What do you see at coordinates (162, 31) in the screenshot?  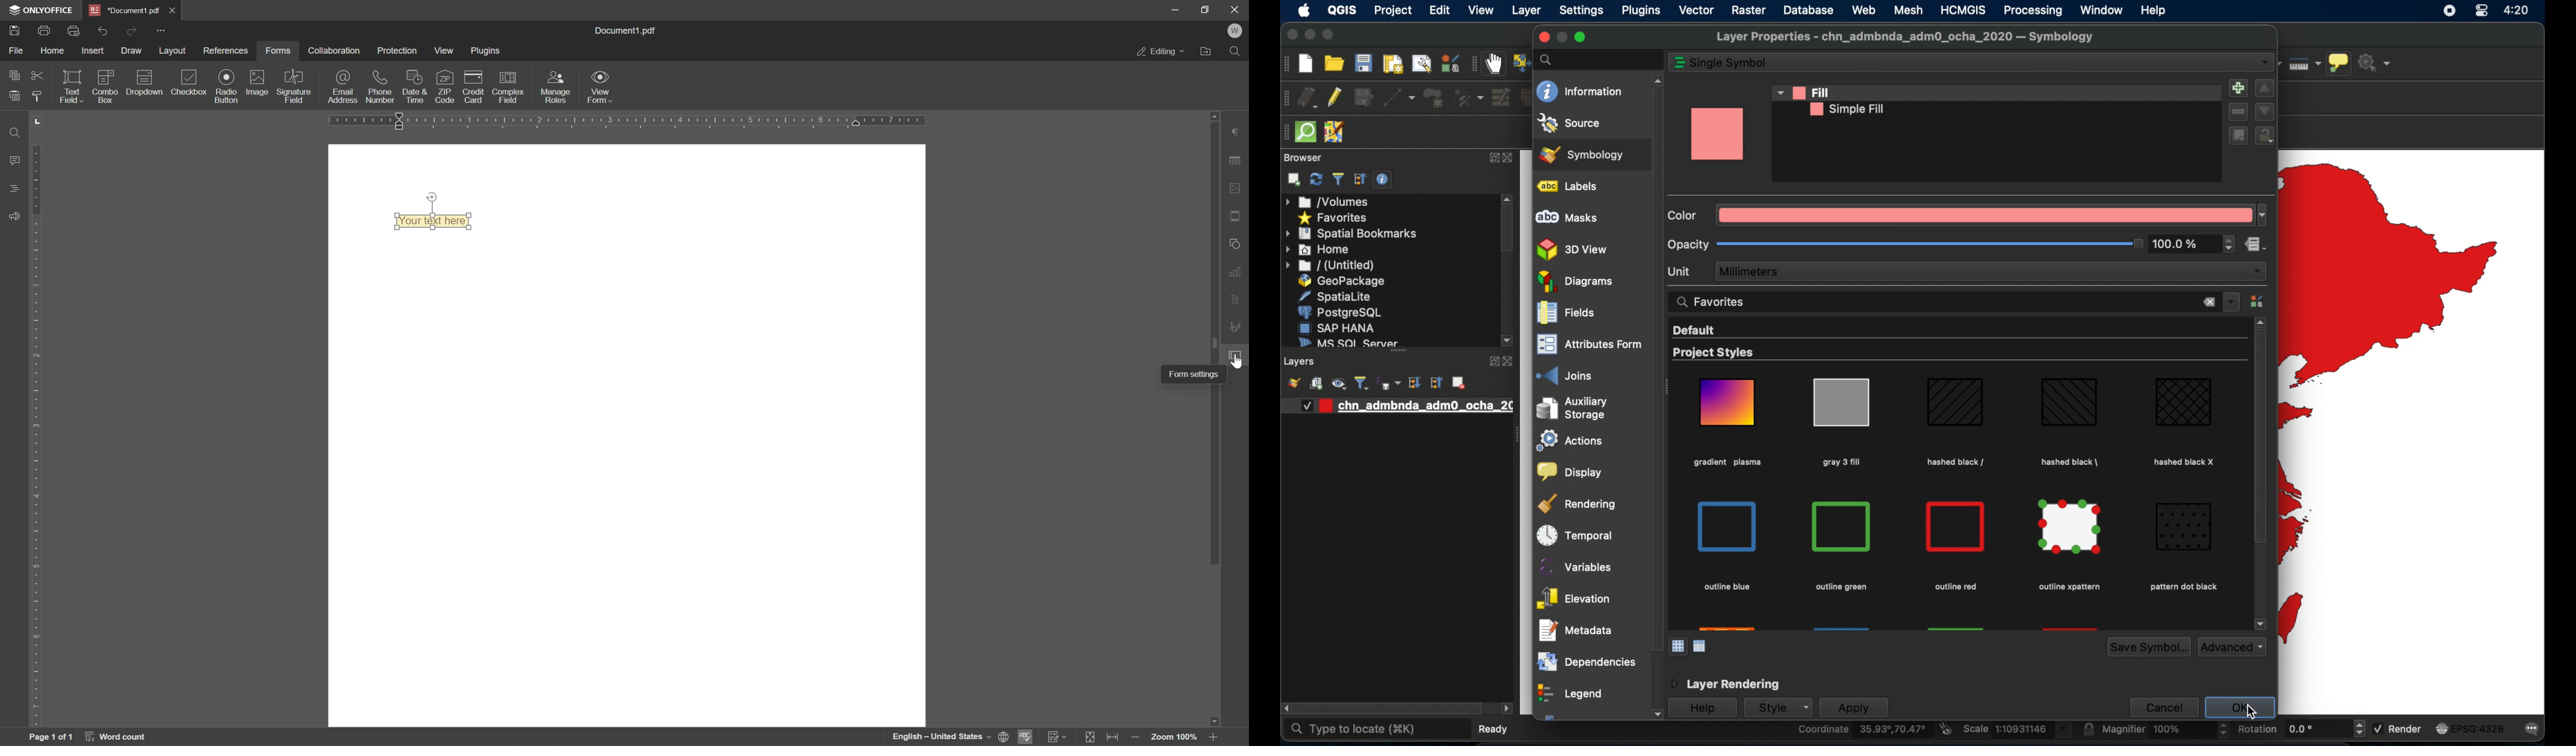 I see `more` at bounding box center [162, 31].